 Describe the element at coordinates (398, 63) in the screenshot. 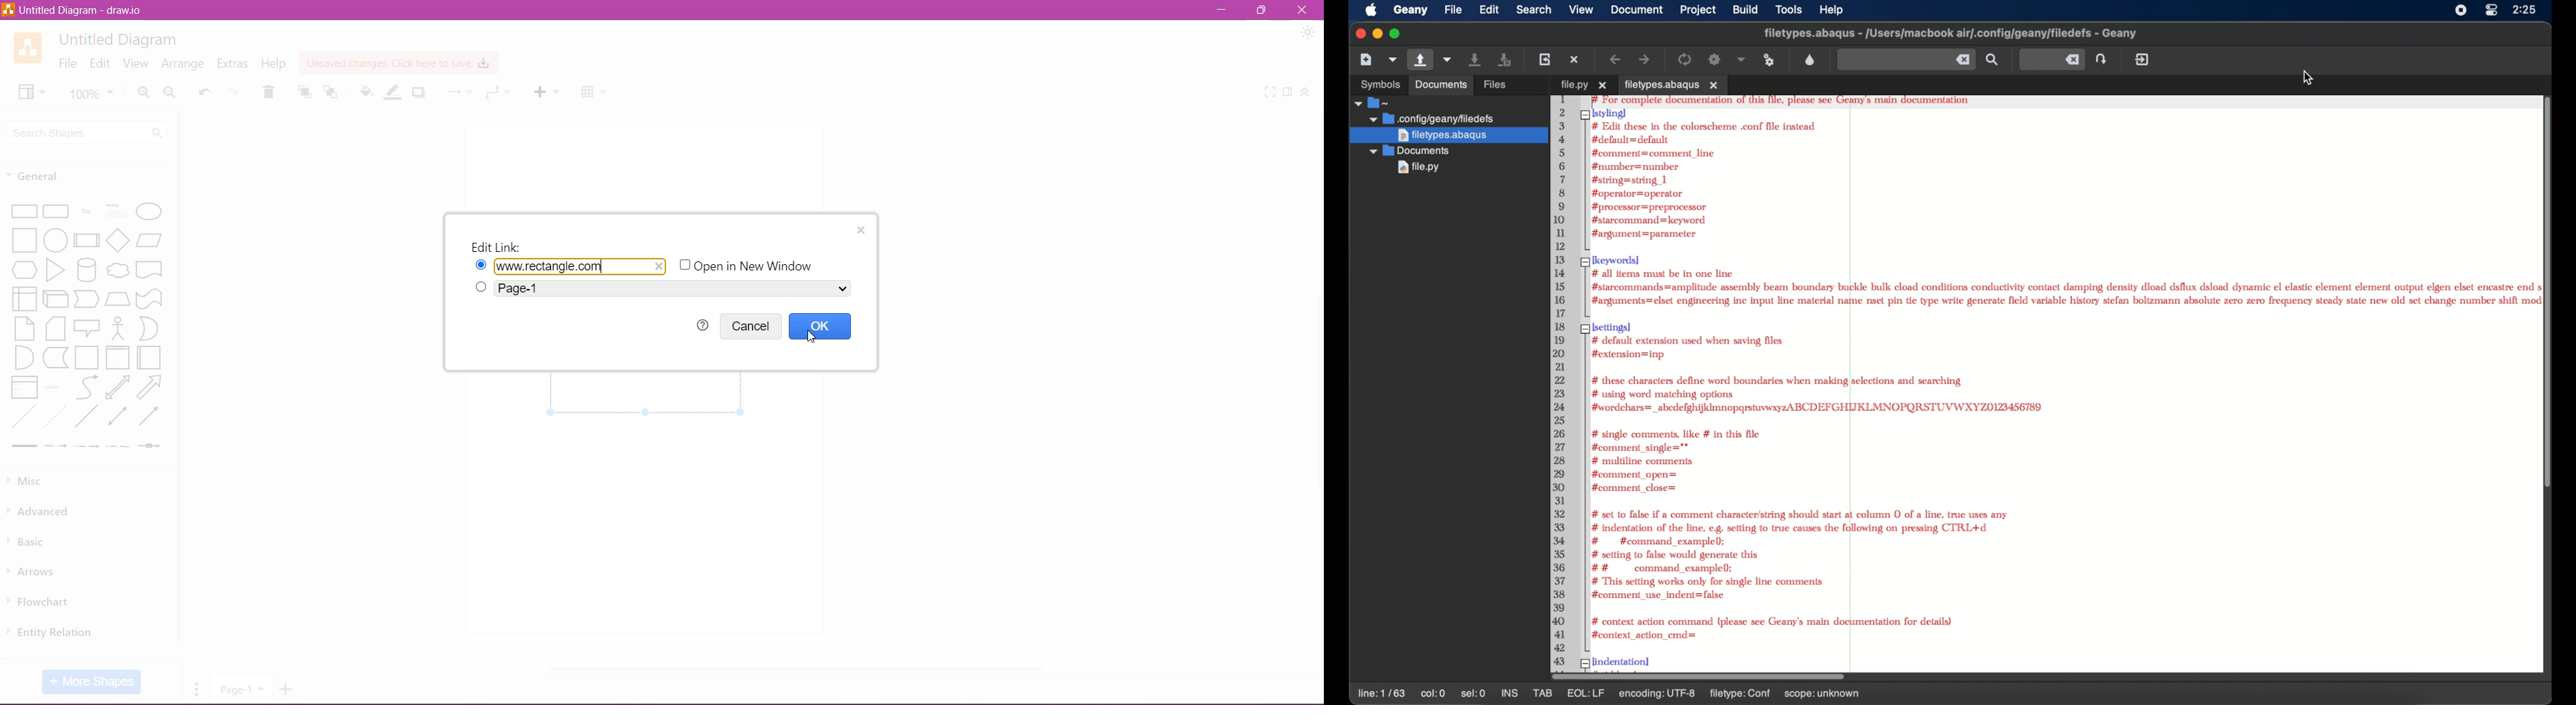

I see `Unsaved Changes. Click here to save.` at that location.